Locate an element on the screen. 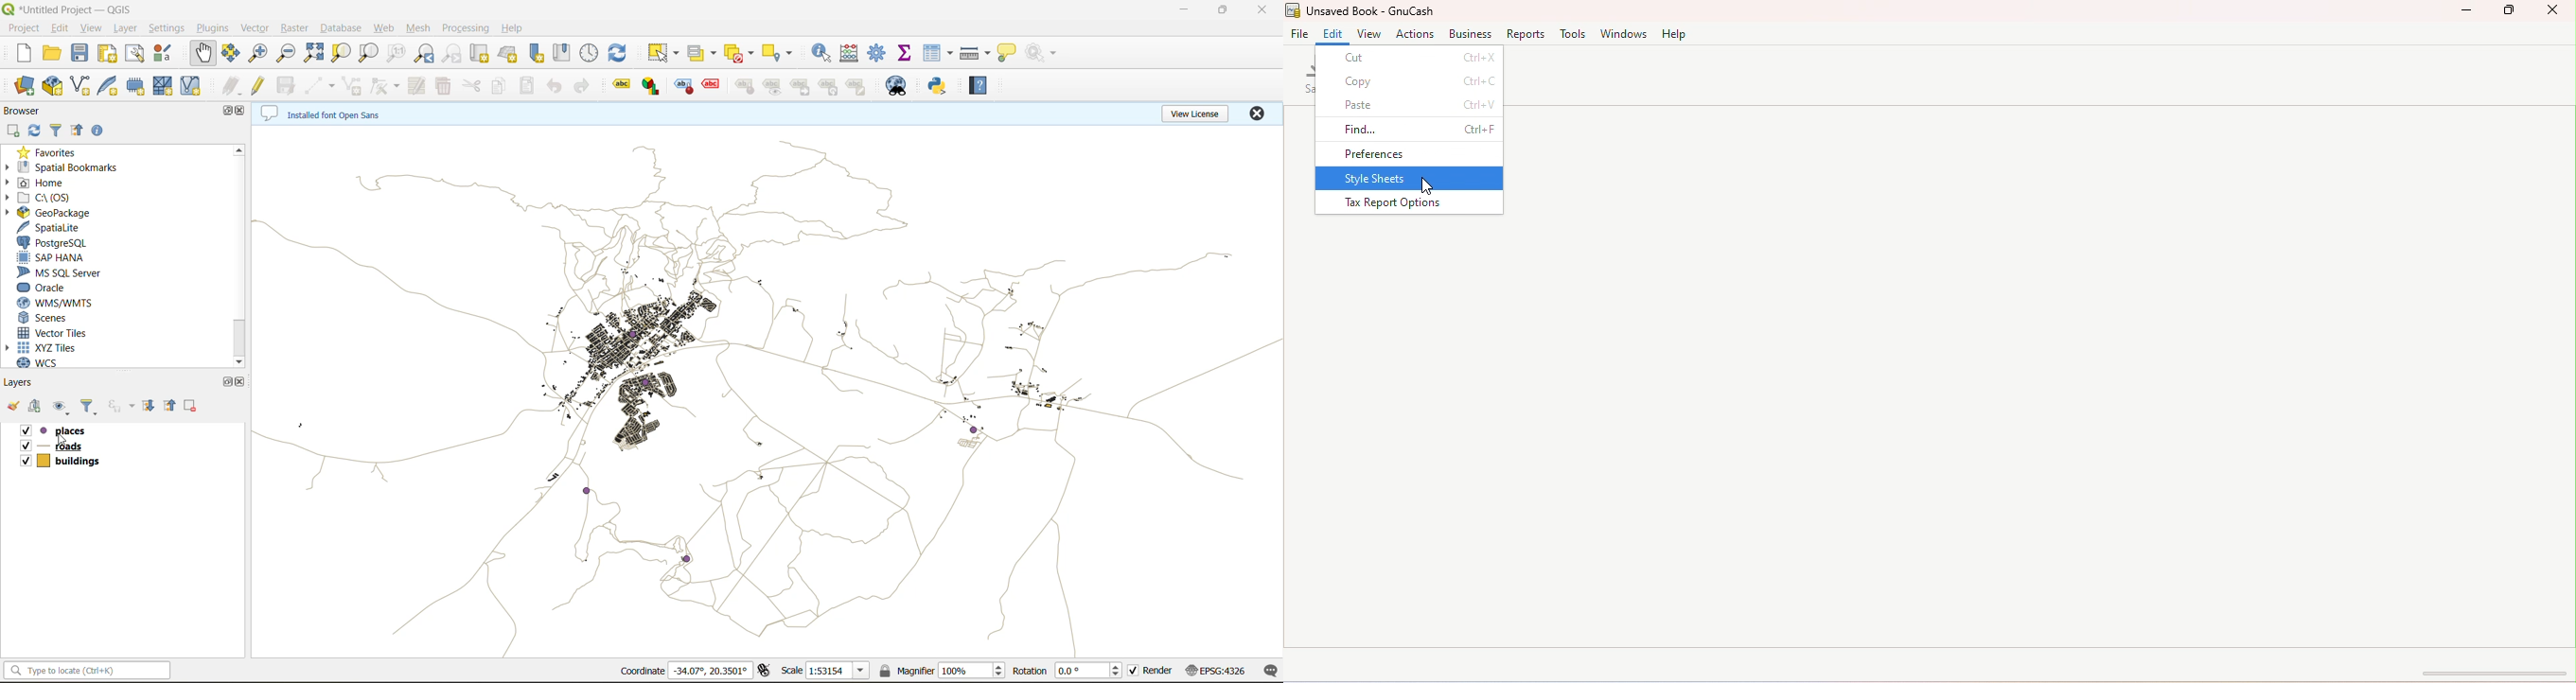 This screenshot has height=700, width=2576. Minimize is located at coordinates (2470, 11).